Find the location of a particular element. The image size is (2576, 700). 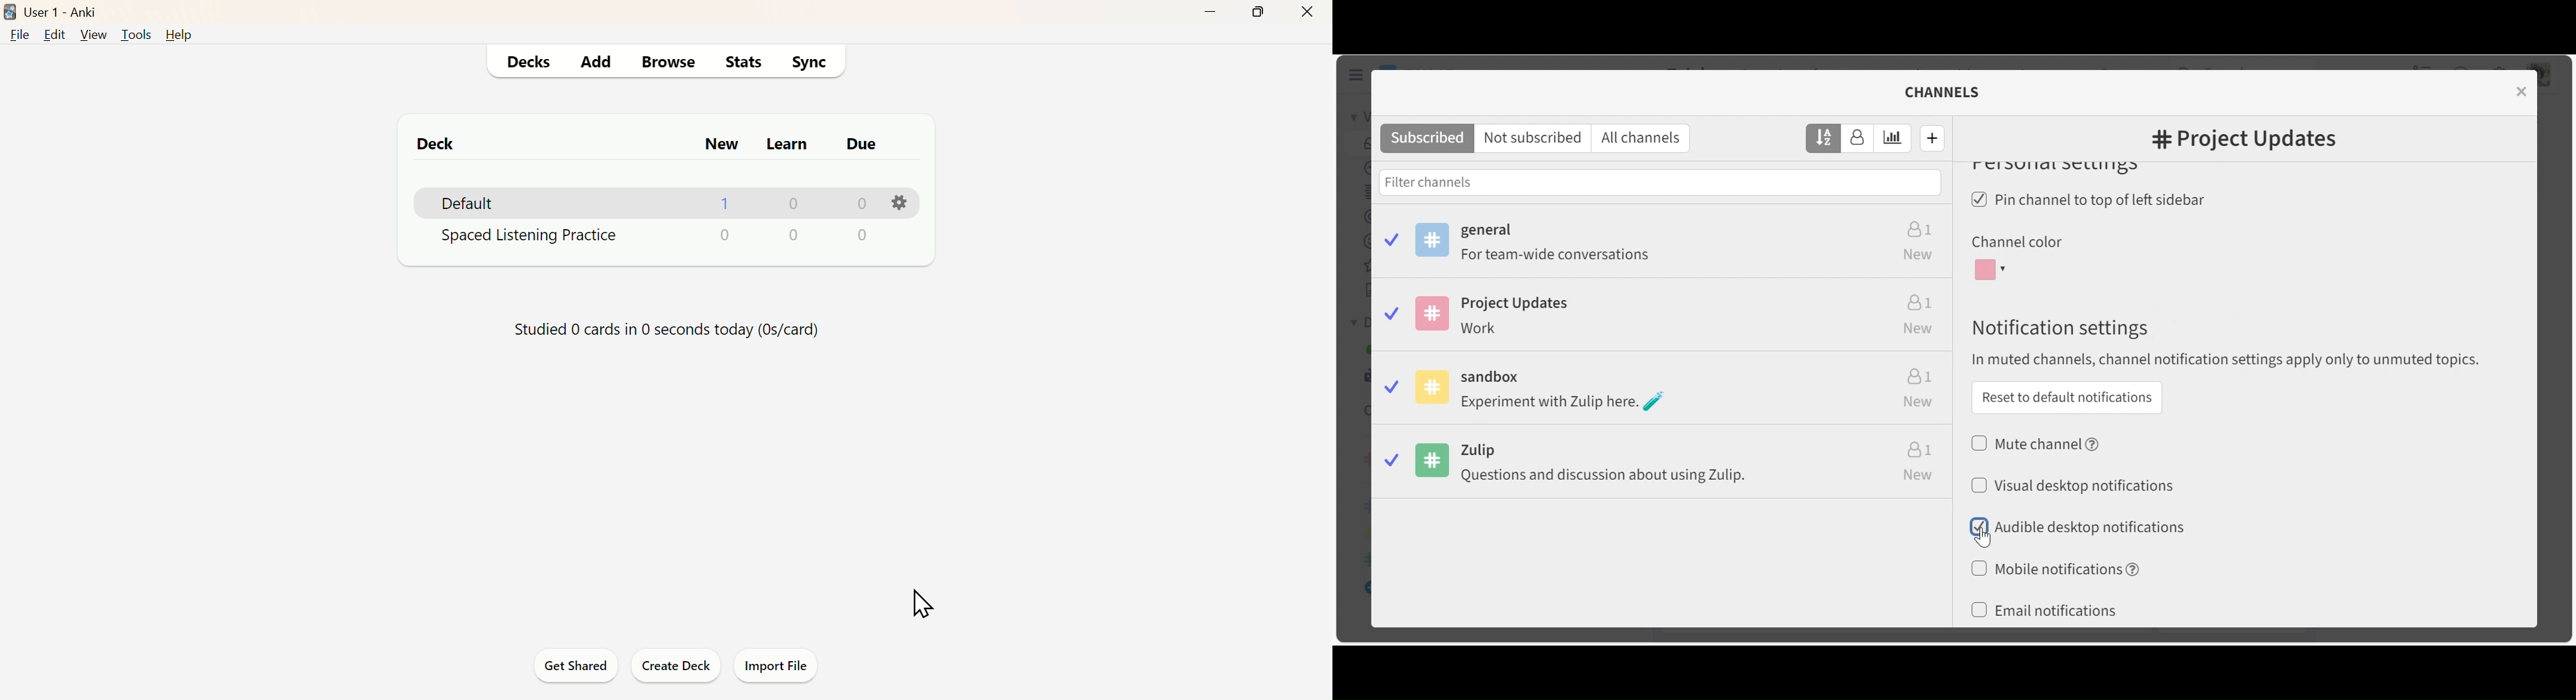

Notification settings is located at coordinates (2058, 328).